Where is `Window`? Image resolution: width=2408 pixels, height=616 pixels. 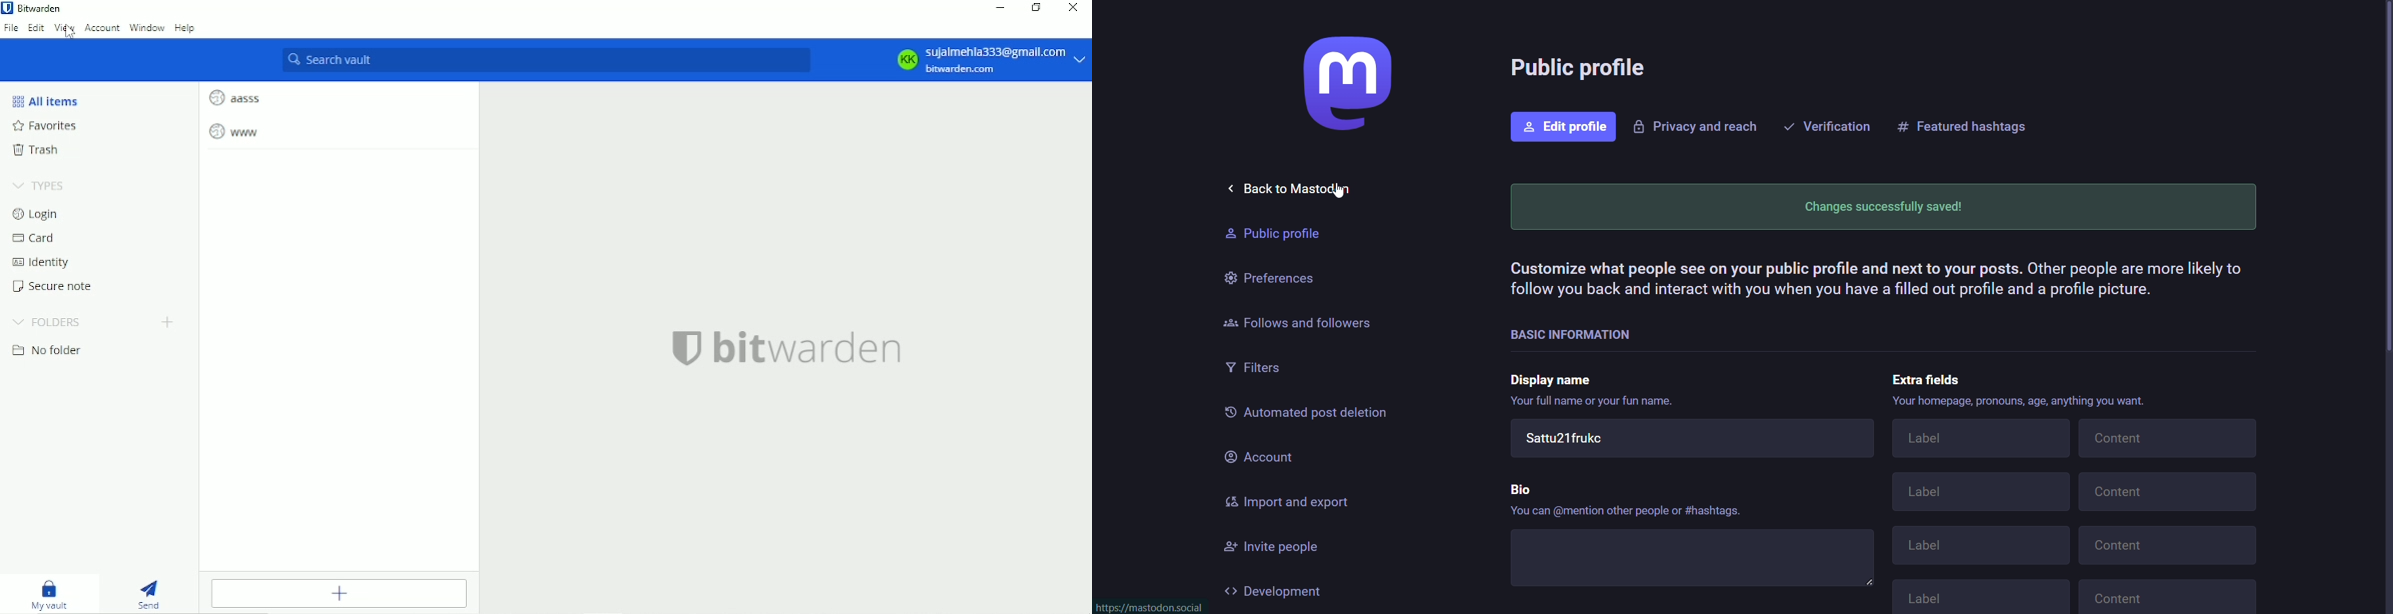 Window is located at coordinates (146, 28).